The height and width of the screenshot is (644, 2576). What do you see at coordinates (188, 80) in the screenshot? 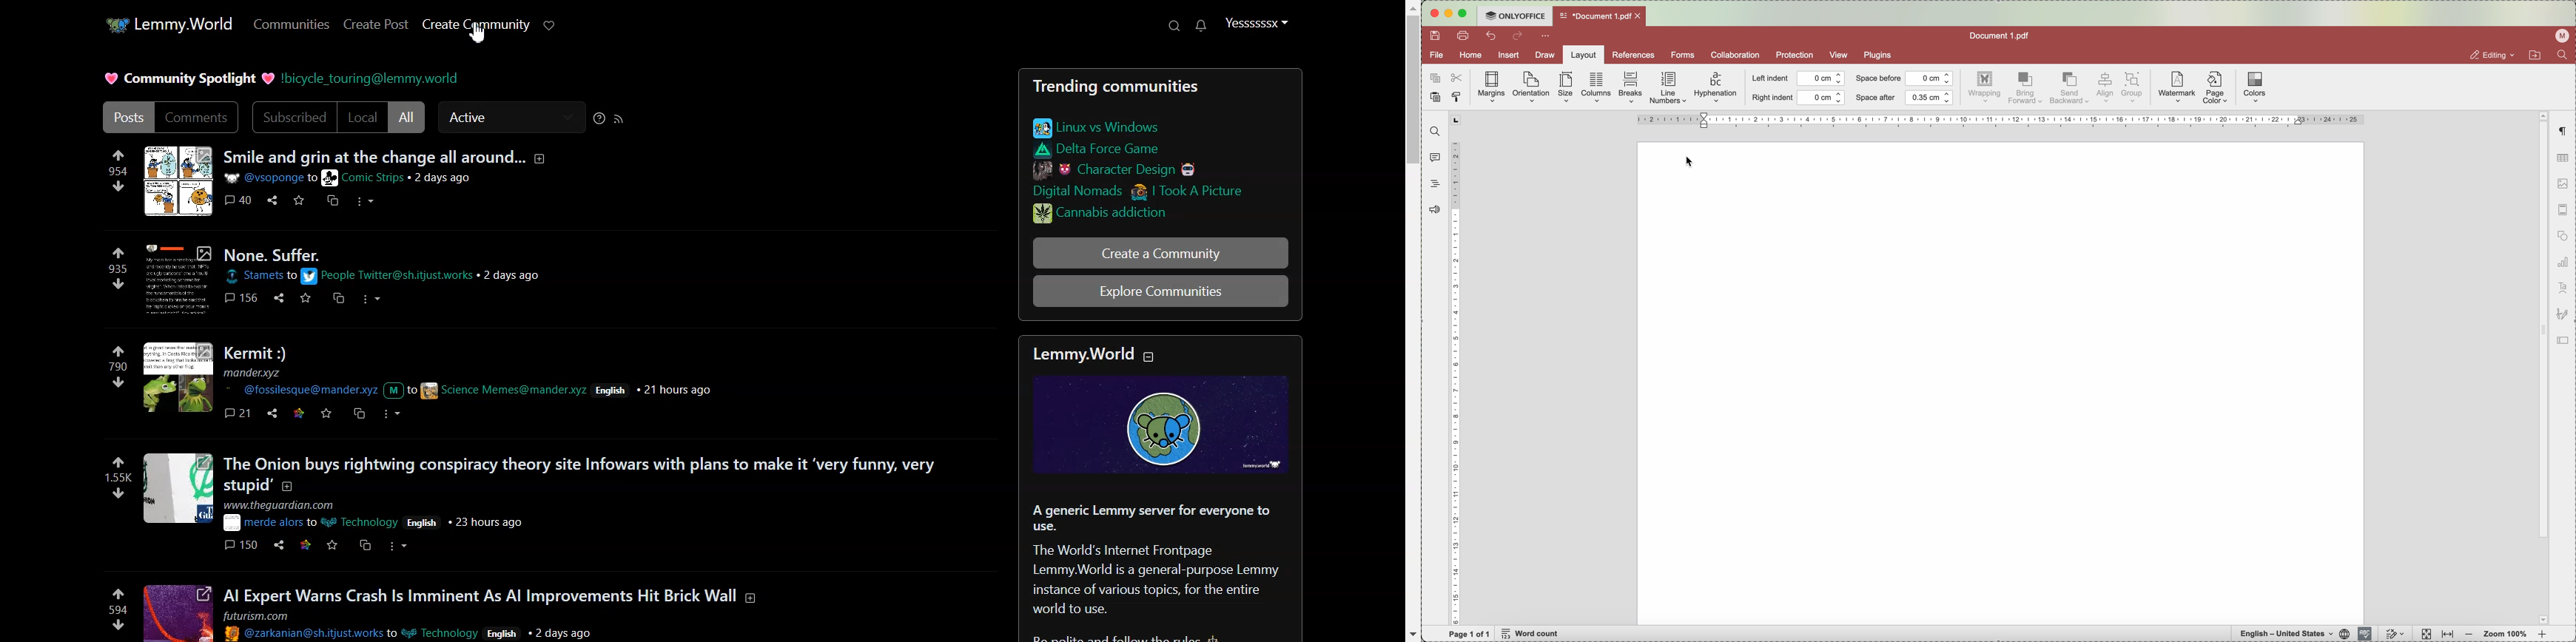
I see `Text` at bounding box center [188, 80].